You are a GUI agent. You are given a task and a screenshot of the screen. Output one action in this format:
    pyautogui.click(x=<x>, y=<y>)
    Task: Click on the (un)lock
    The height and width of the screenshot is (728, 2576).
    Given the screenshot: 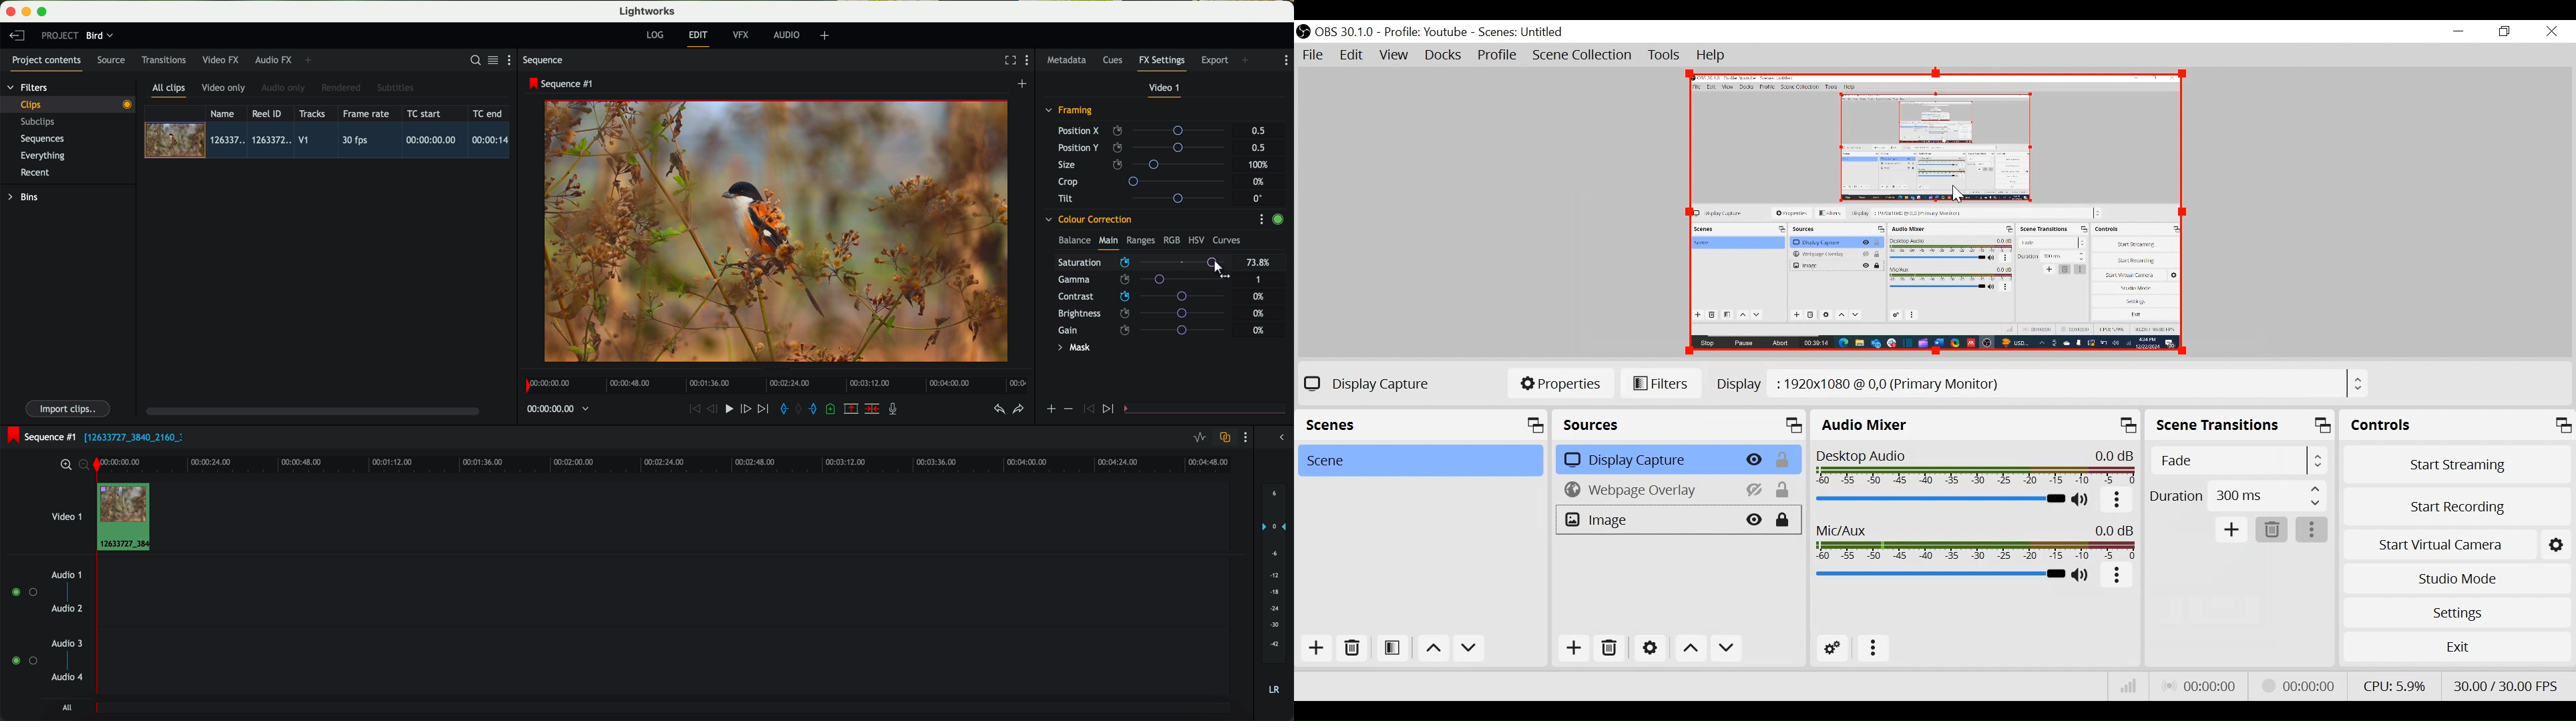 What is the action you would take?
    pyautogui.click(x=1787, y=519)
    